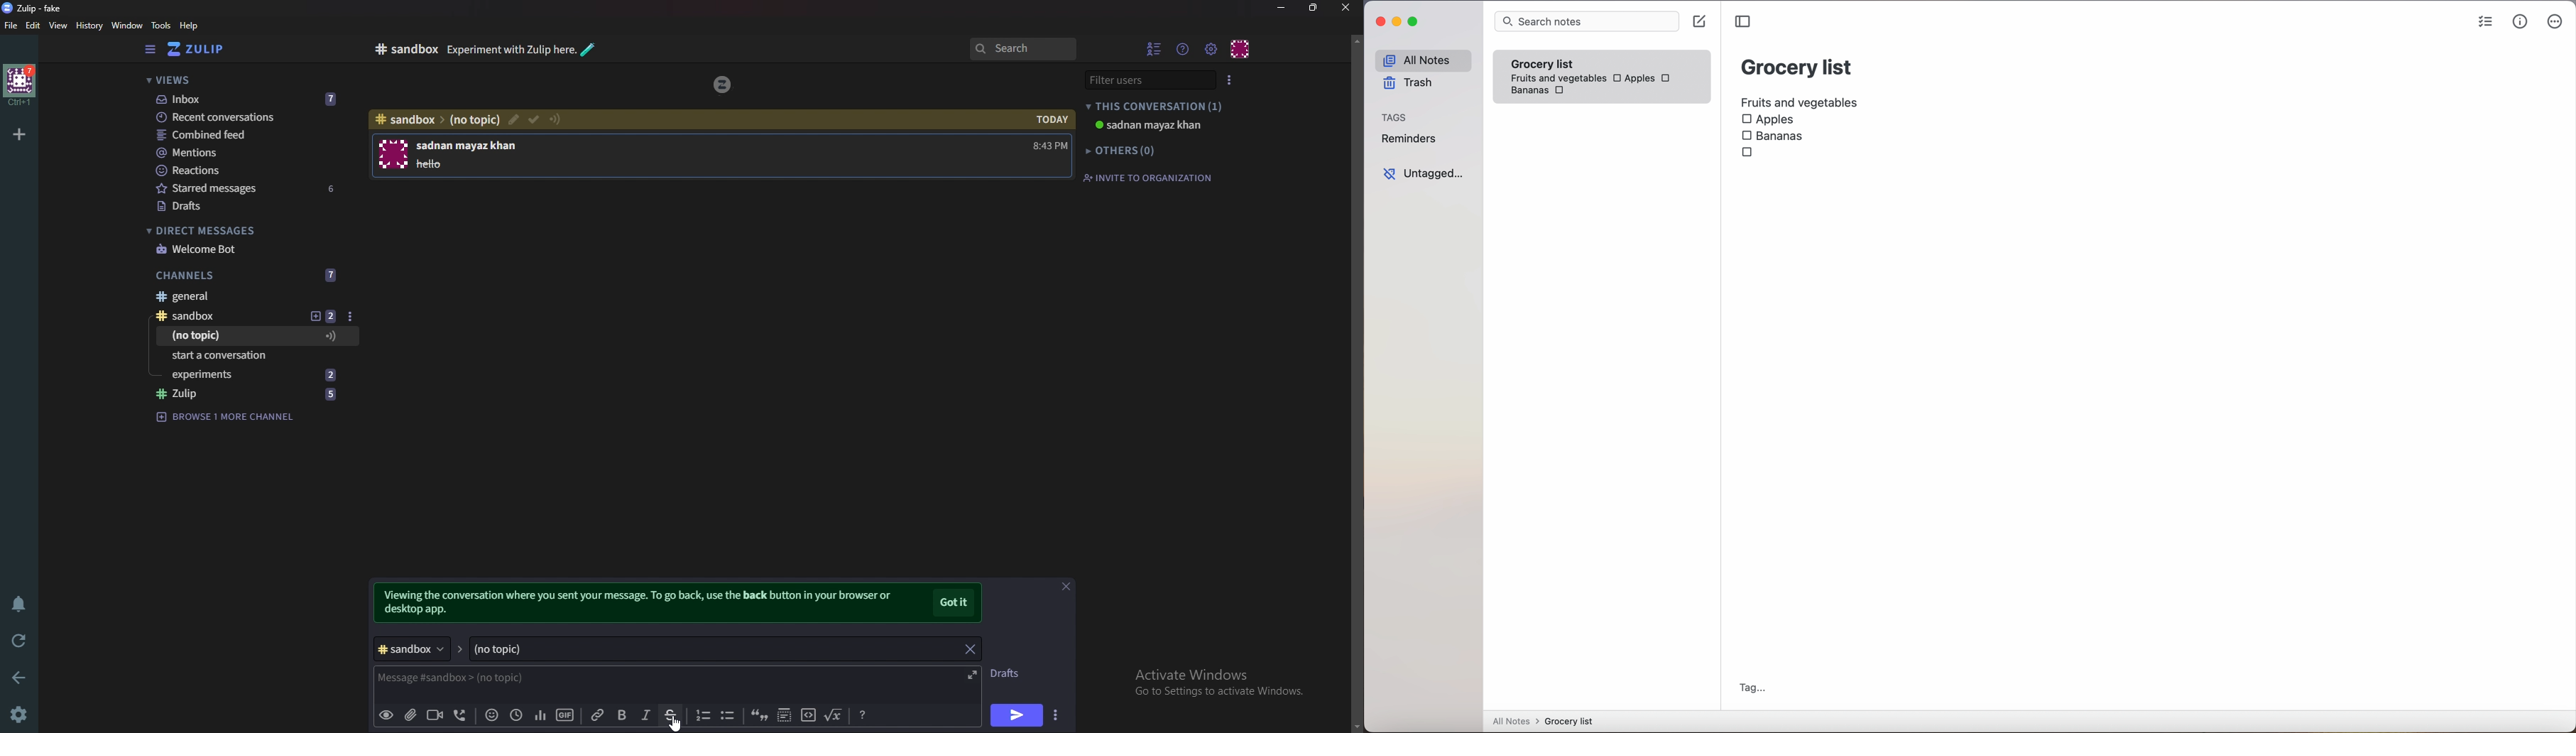 The image size is (2576, 756). What do you see at coordinates (1049, 146) in the screenshot?
I see `8:43 PM` at bounding box center [1049, 146].